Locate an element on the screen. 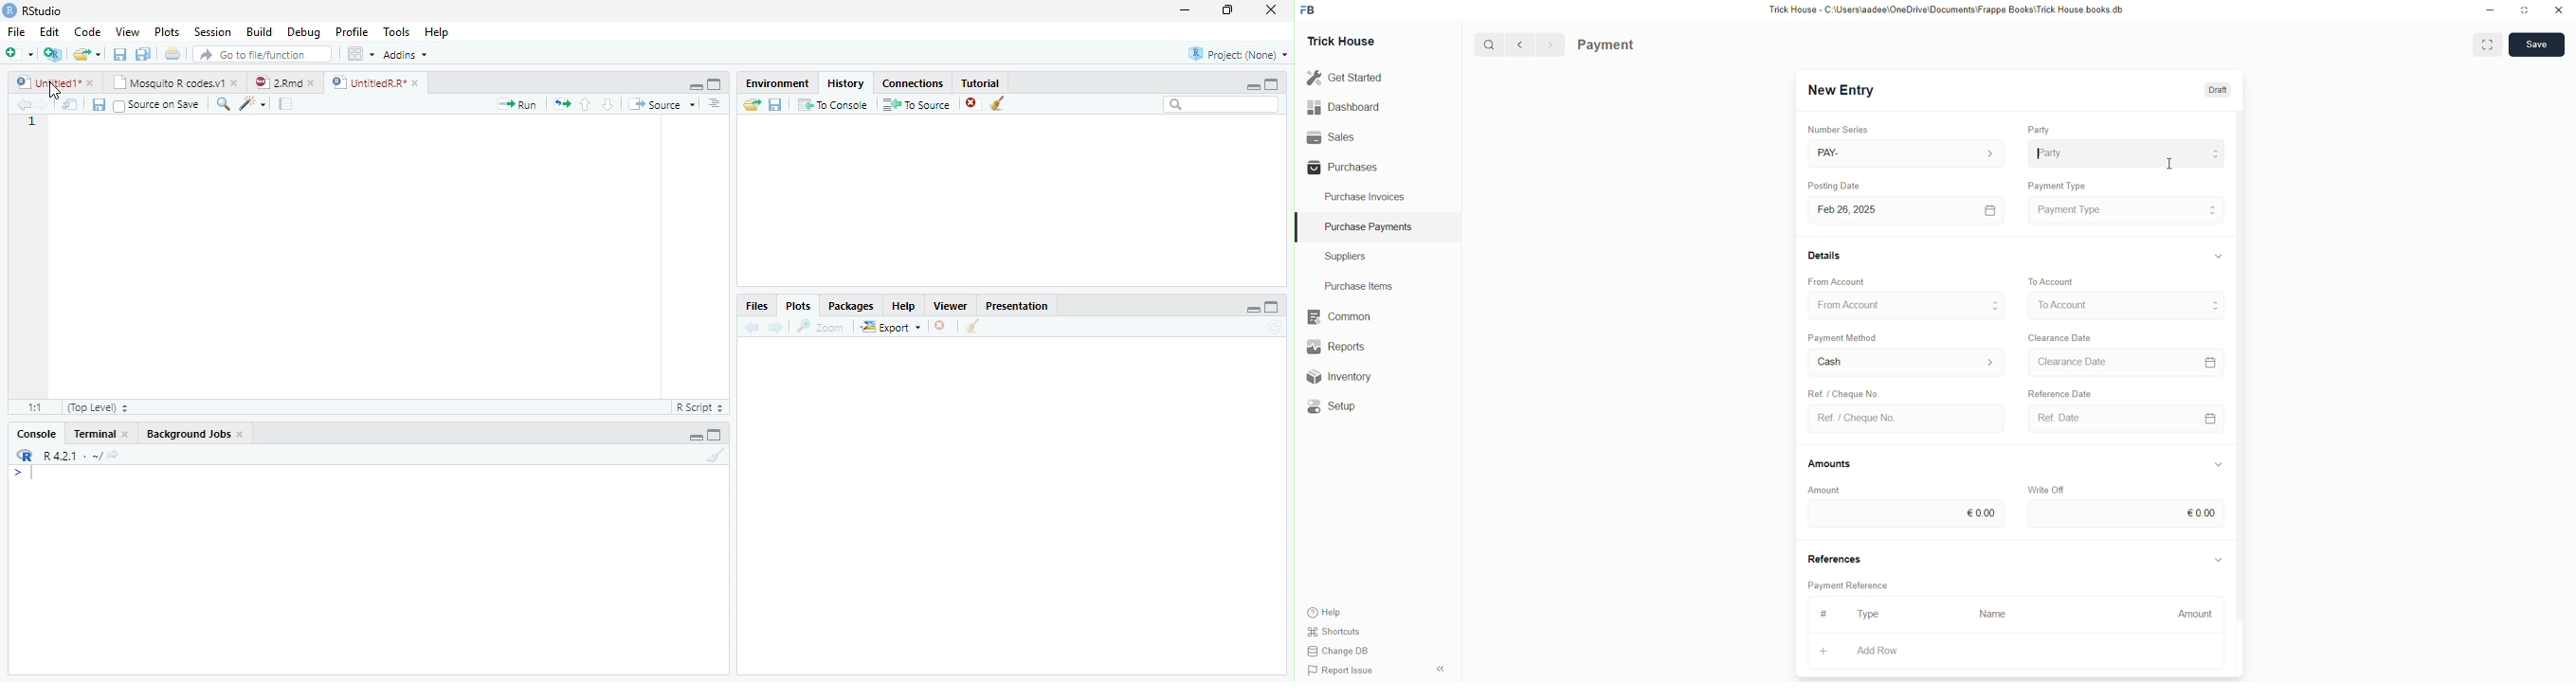 The width and height of the screenshot is (2576, 700). Open recent files is located at coordinates (99, 54).